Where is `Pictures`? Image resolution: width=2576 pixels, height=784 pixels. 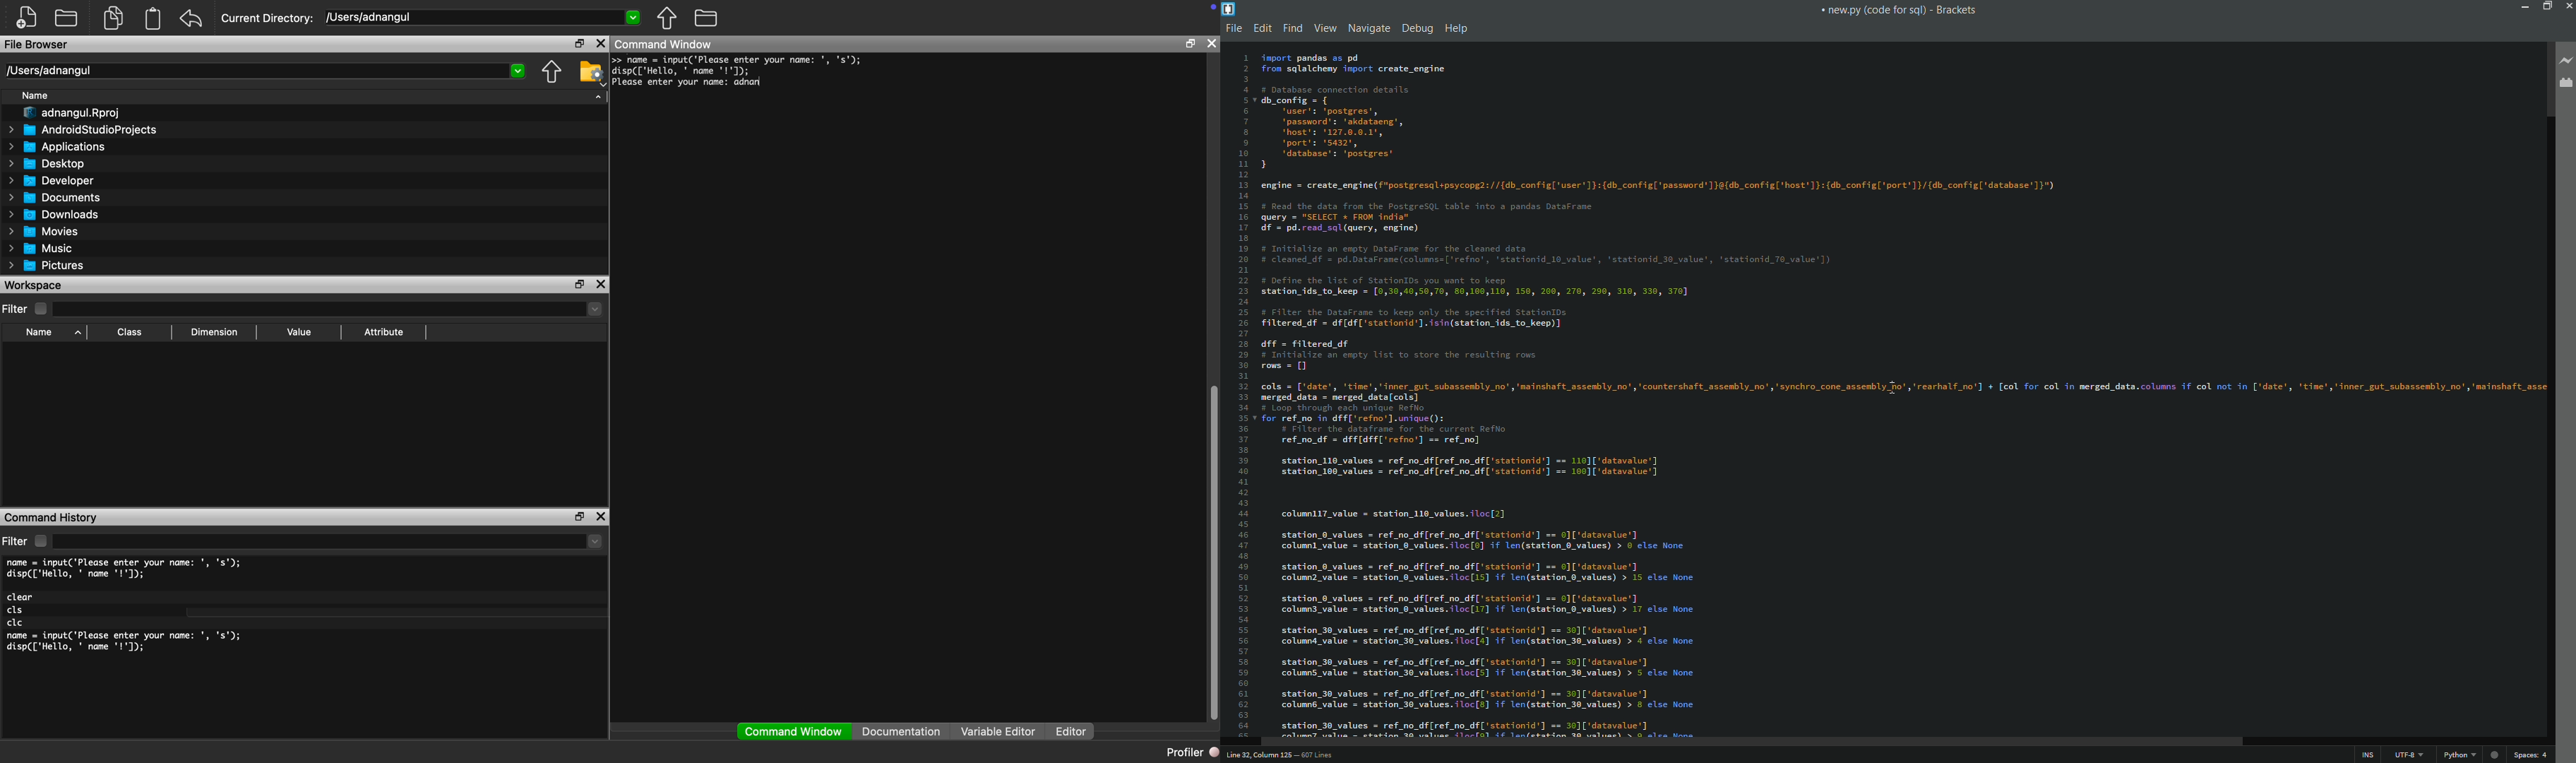 Pictures is located at coordinates (46, 266).